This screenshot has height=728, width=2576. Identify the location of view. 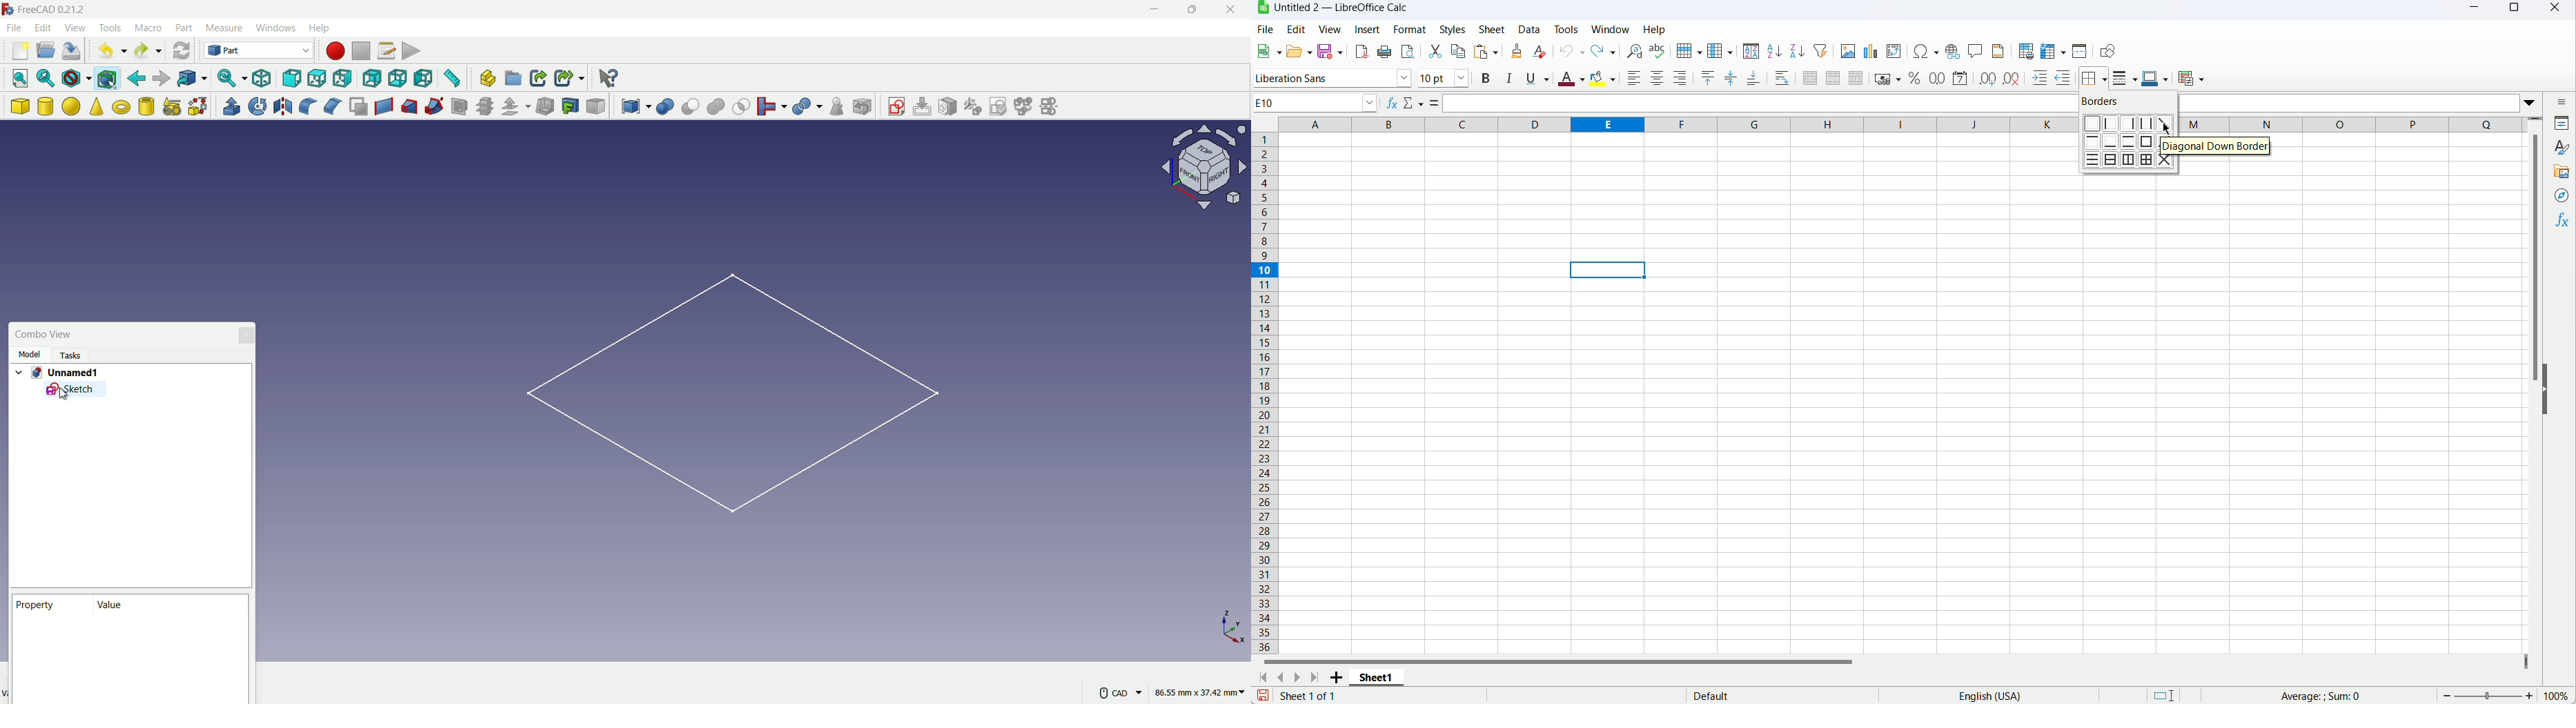
(74, 26).